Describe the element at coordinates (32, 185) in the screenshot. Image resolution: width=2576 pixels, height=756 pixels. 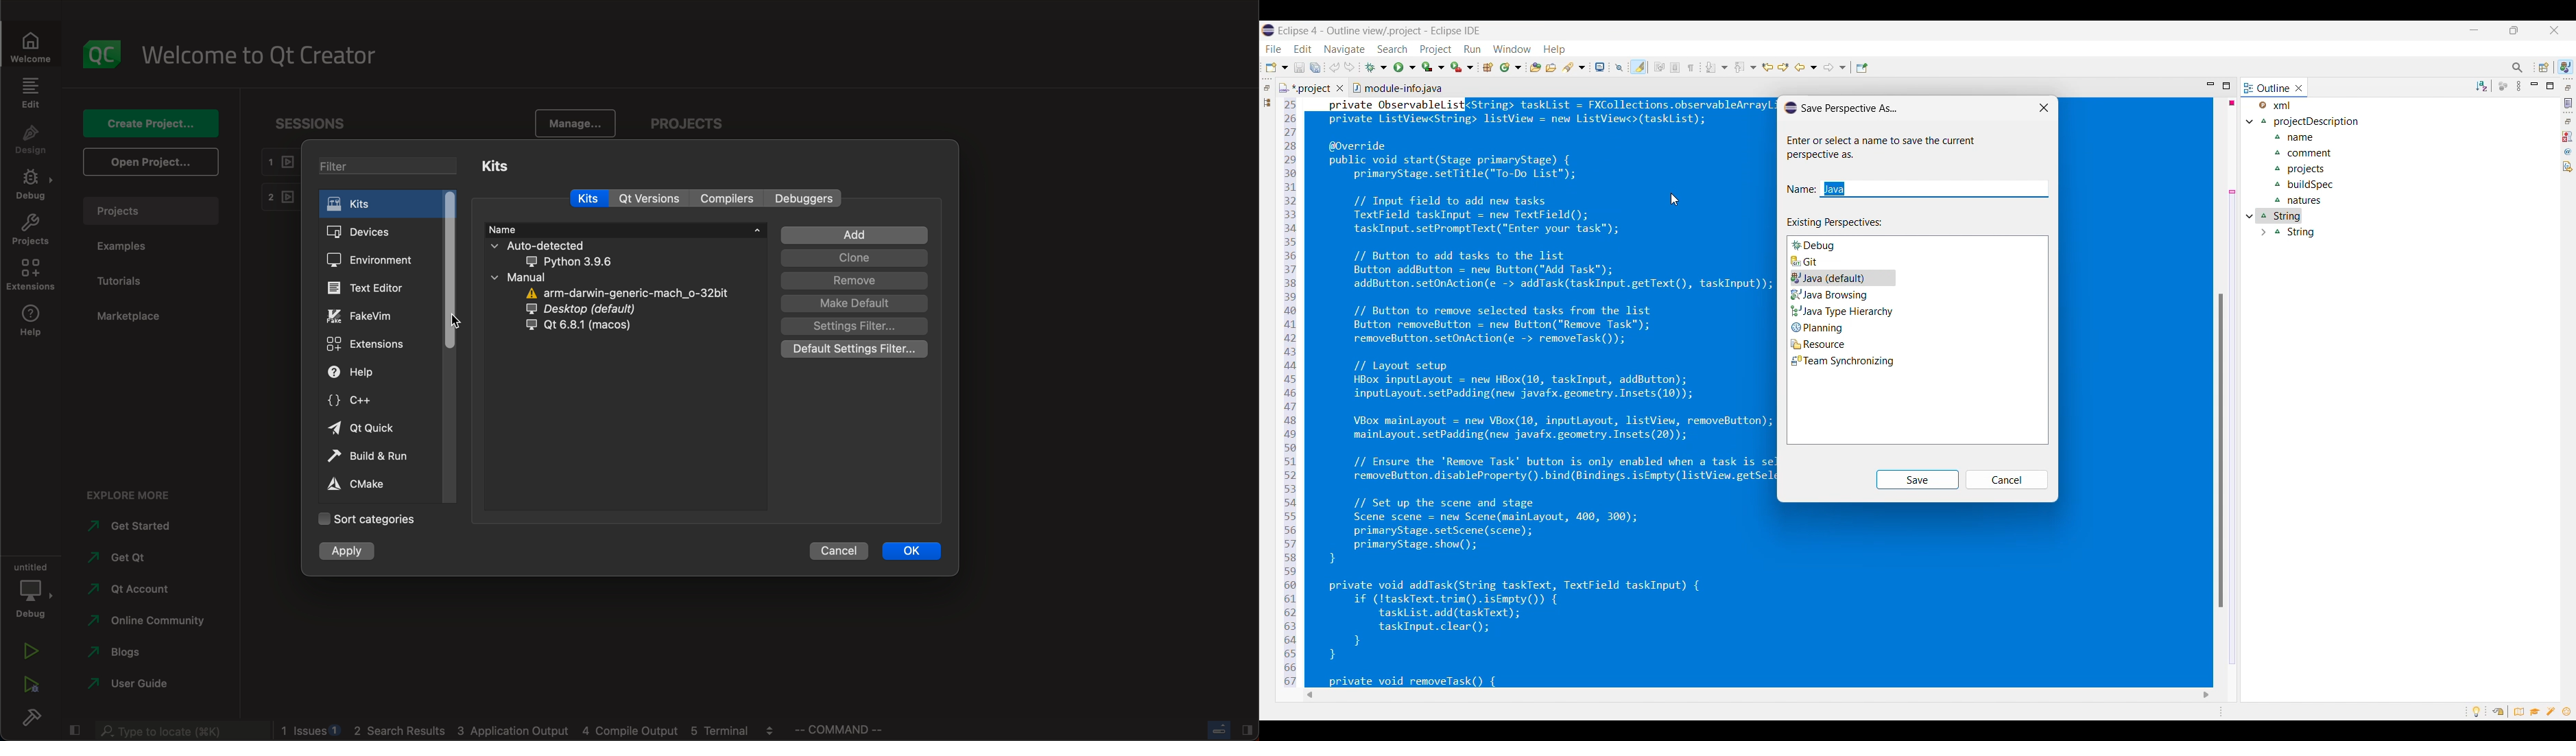
I see `debug` at that location.